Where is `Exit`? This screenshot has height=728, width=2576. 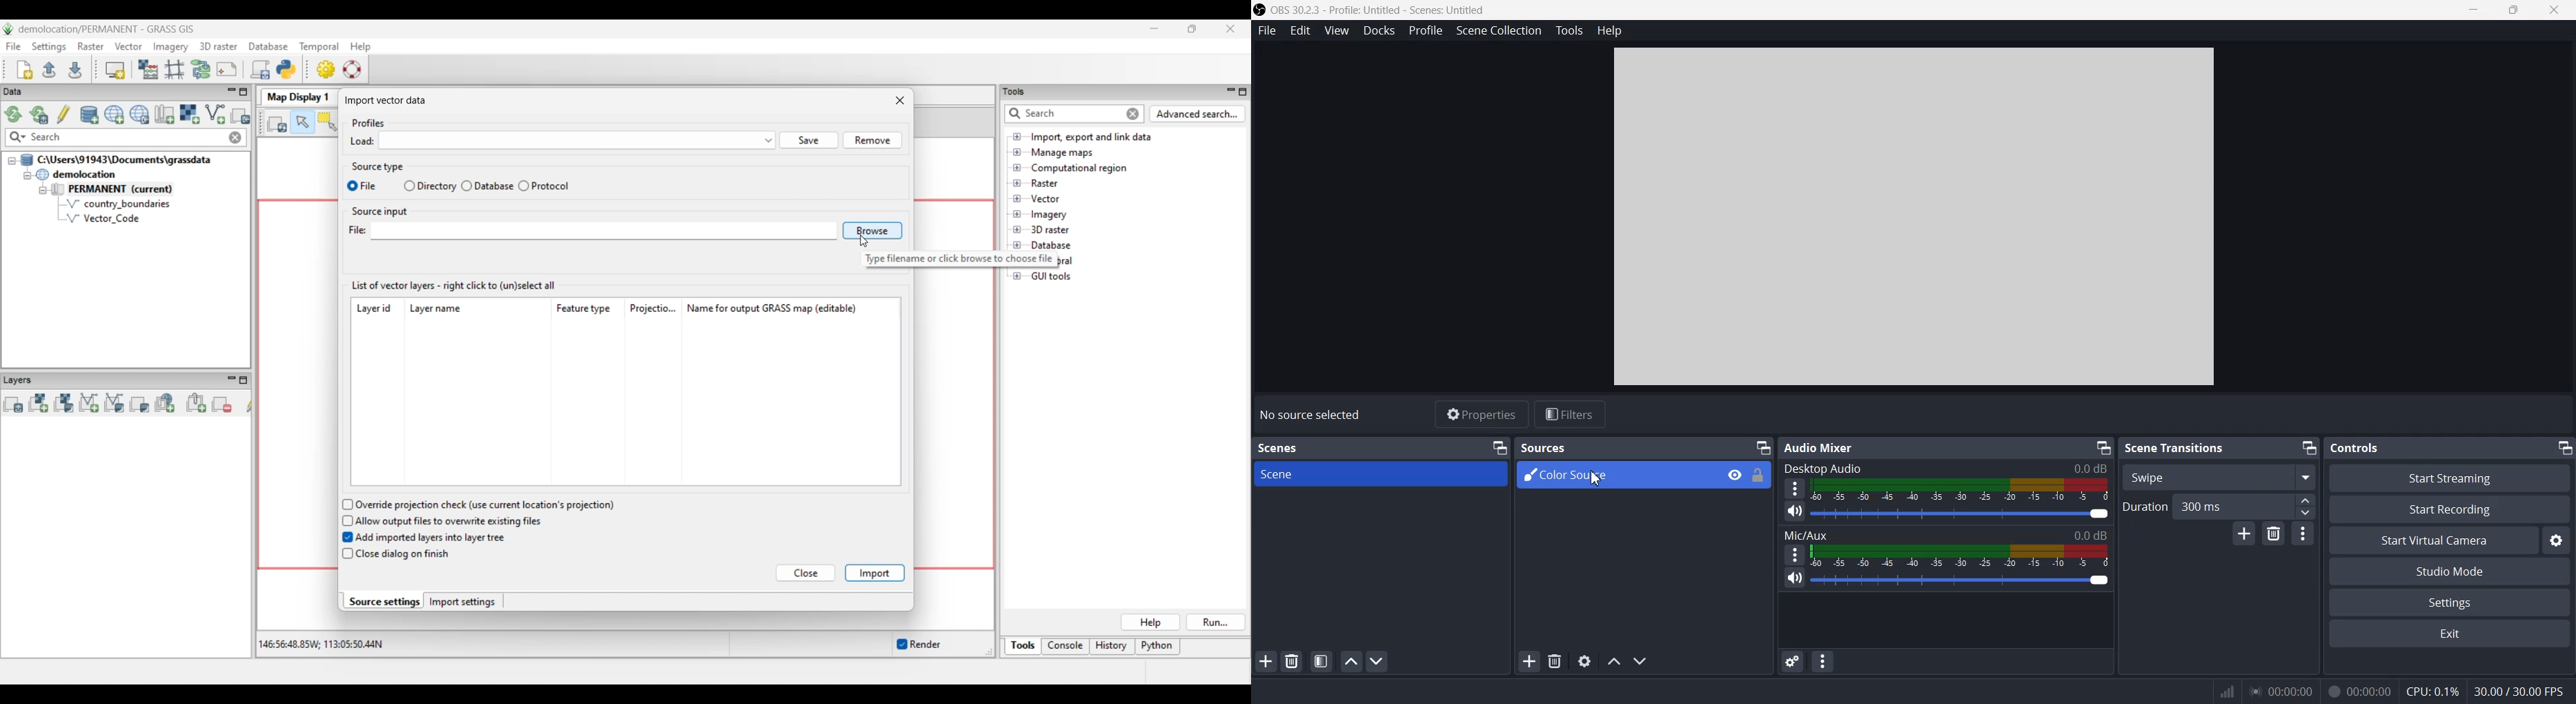 Exit is located at coordinates (2450, 635).